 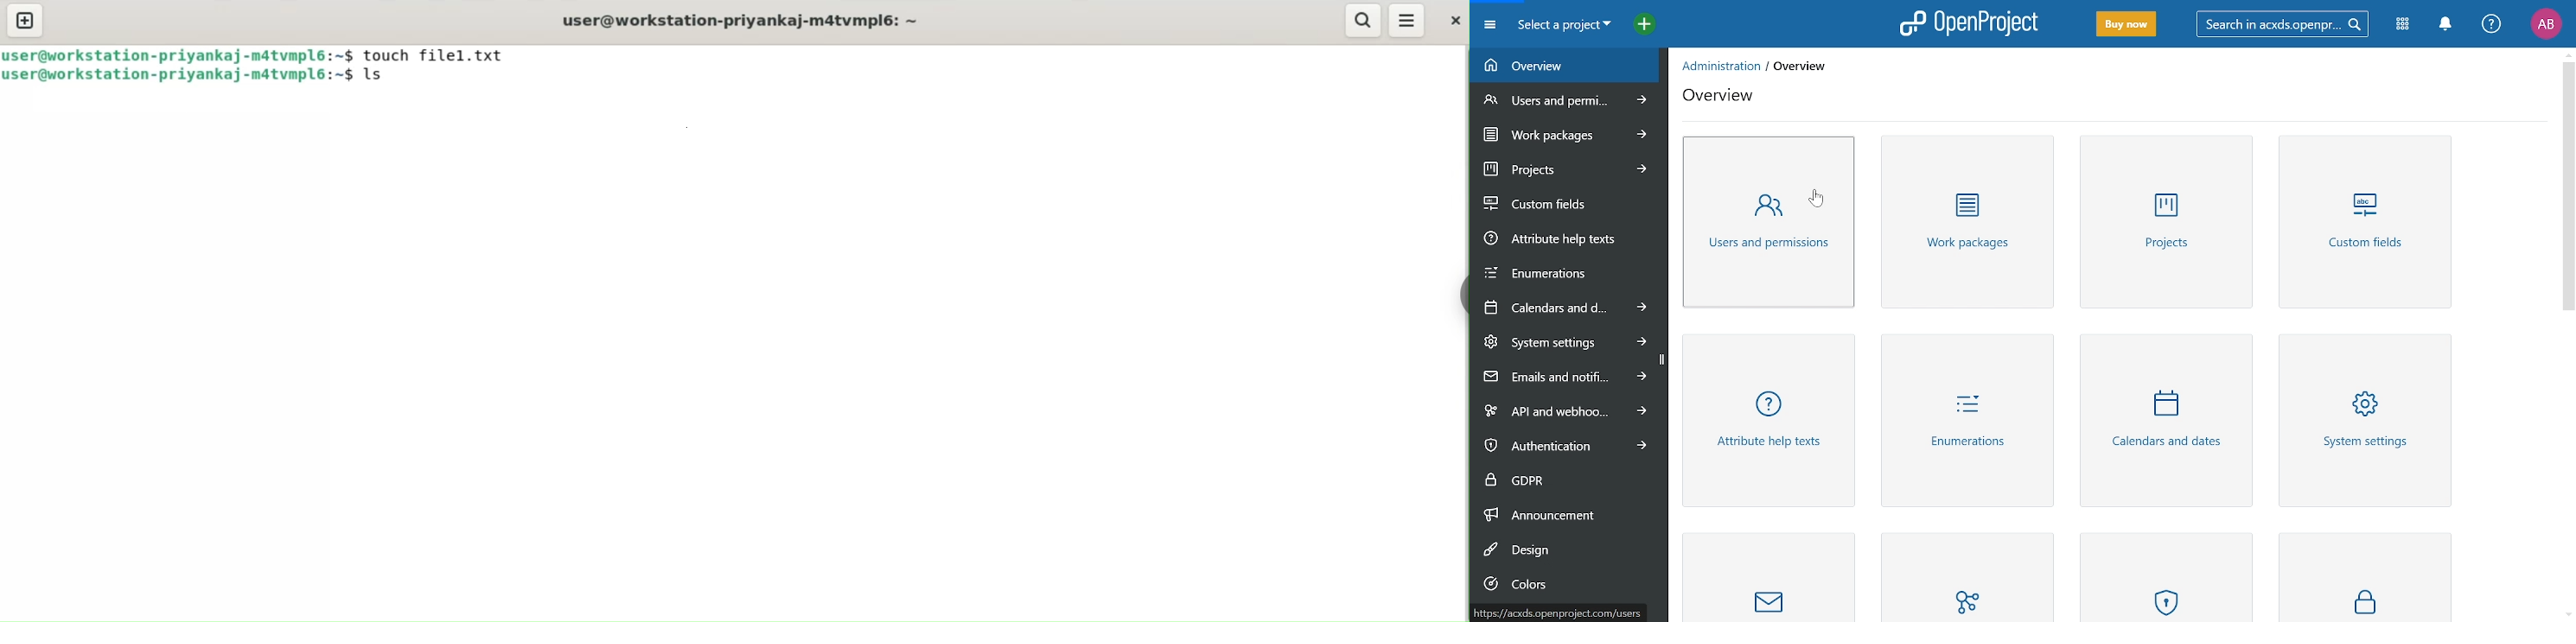 What do you see at coordinates (376, 75) in the screenshot?
I see `ls` at bounding box center [376, 75].